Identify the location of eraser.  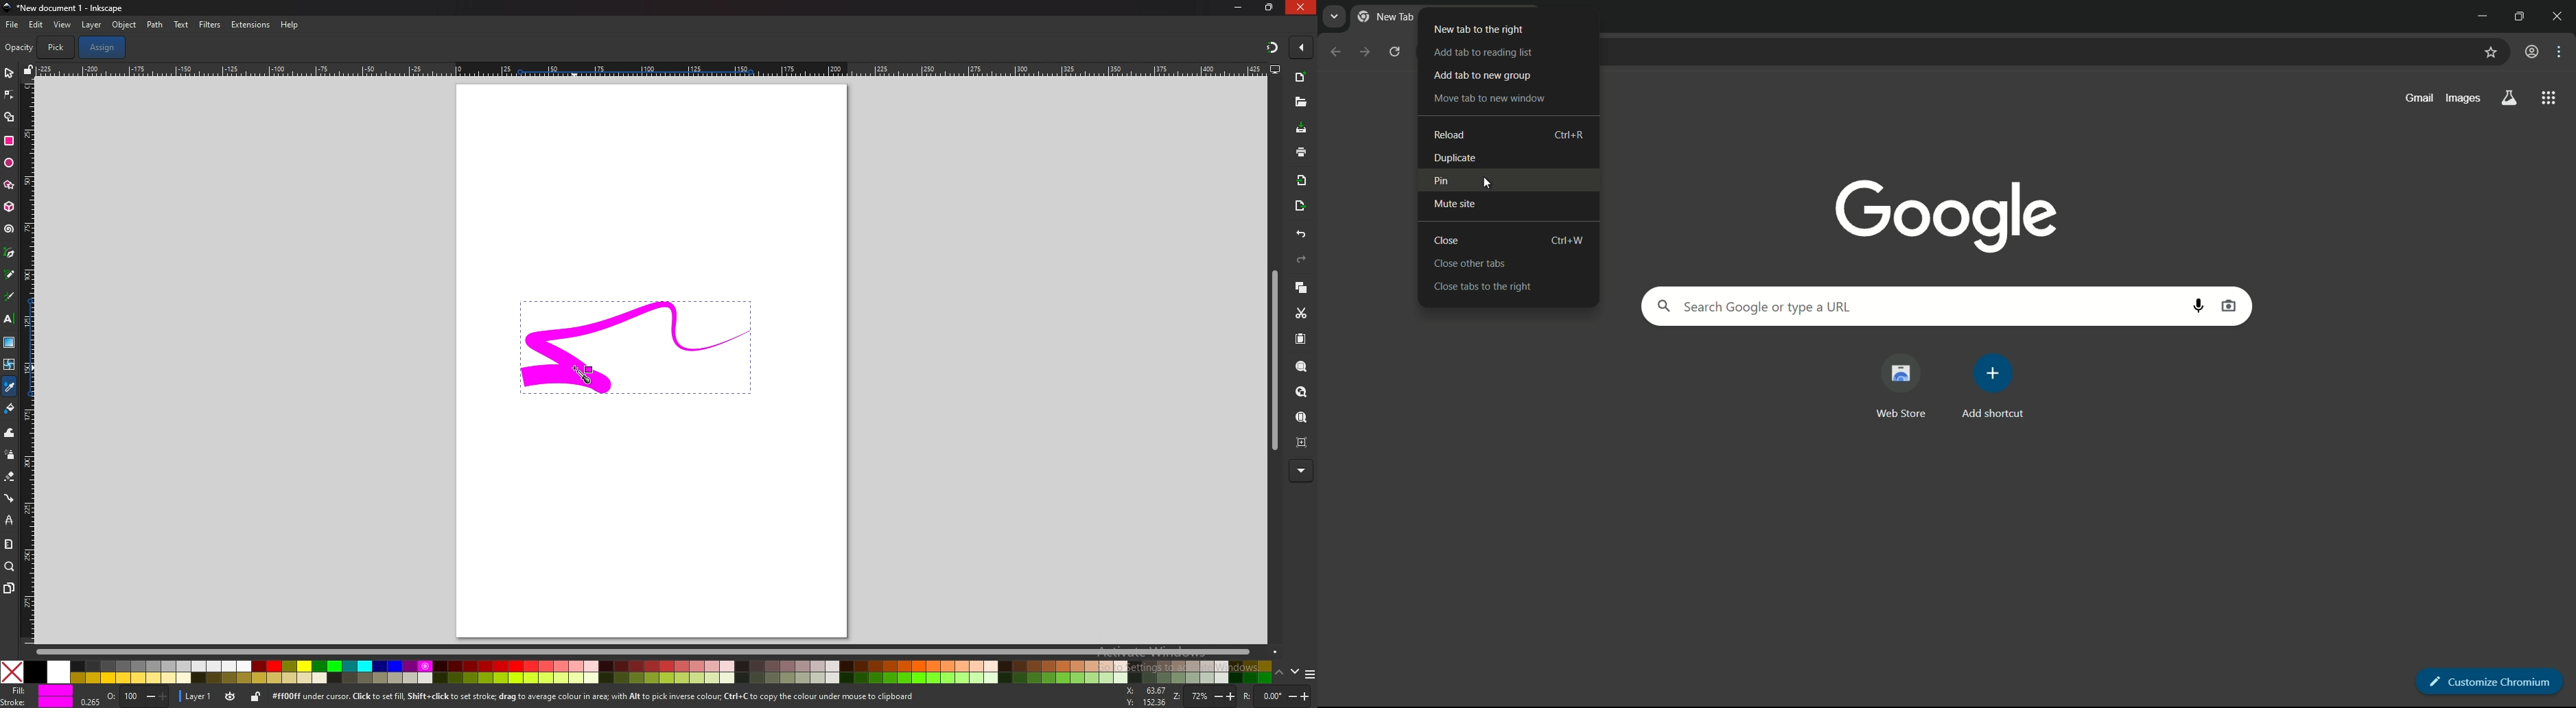
(10, 477).